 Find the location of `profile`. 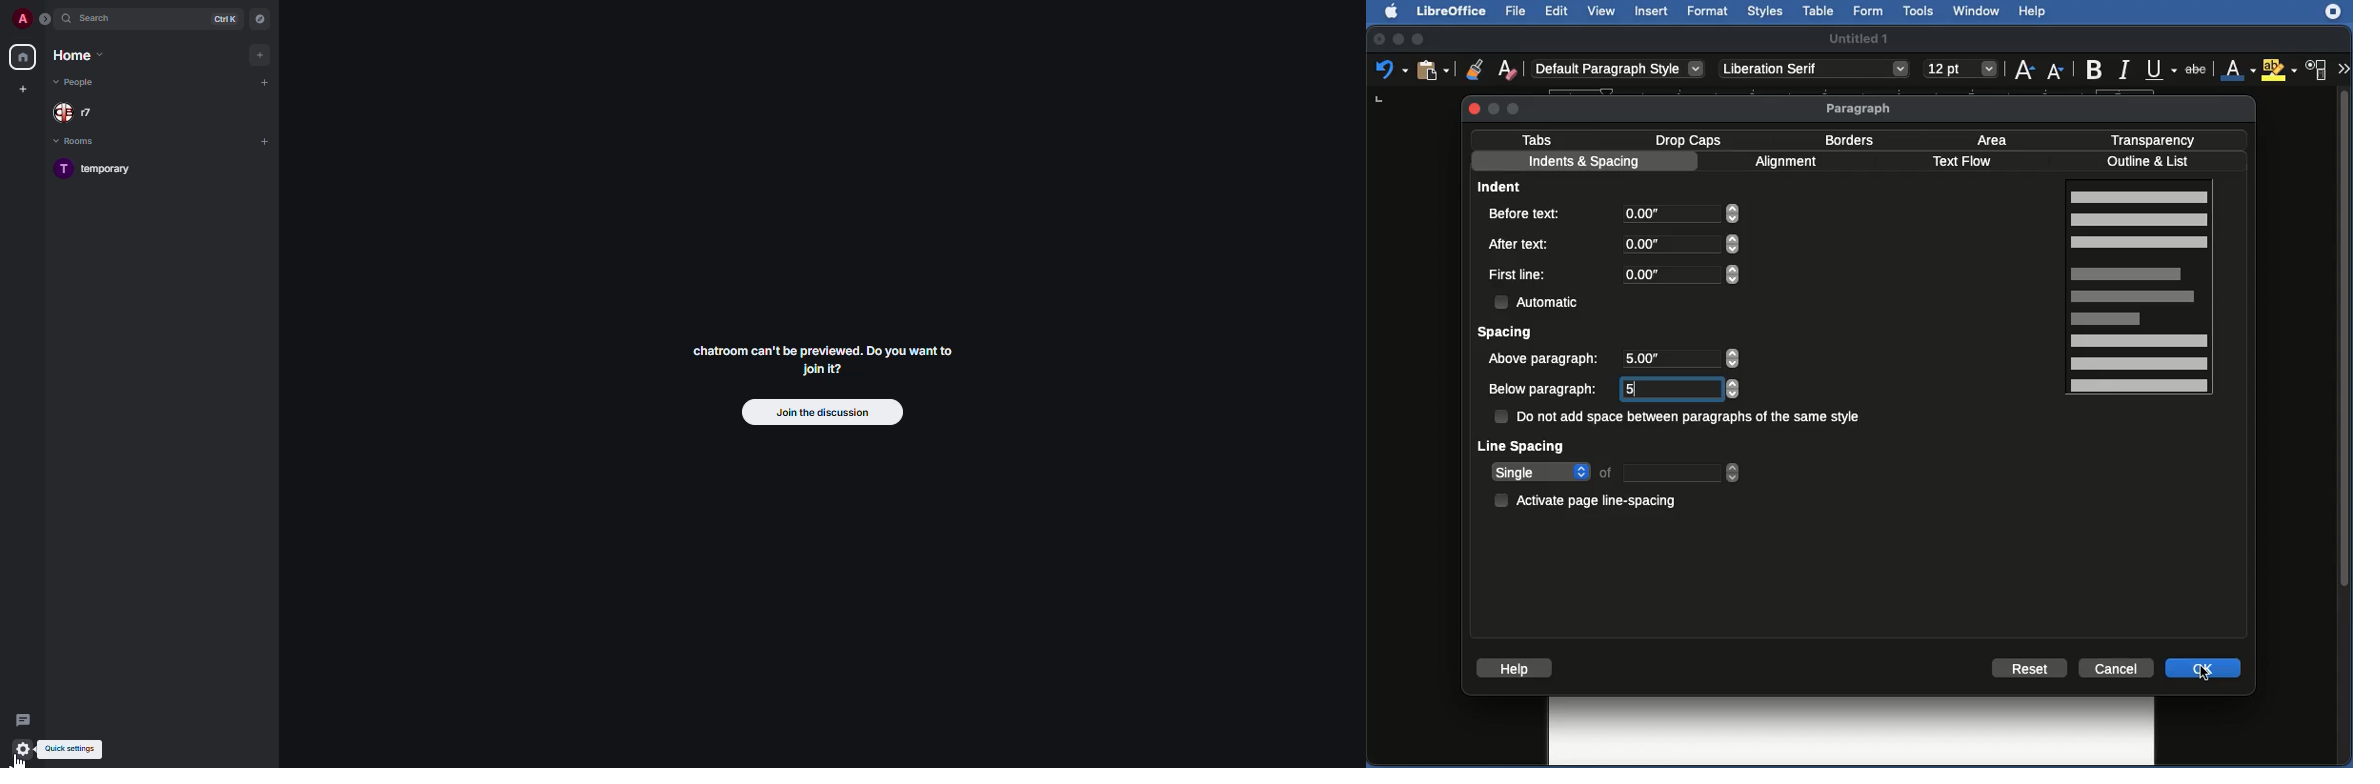

profile is located at coordinates (22, 19).